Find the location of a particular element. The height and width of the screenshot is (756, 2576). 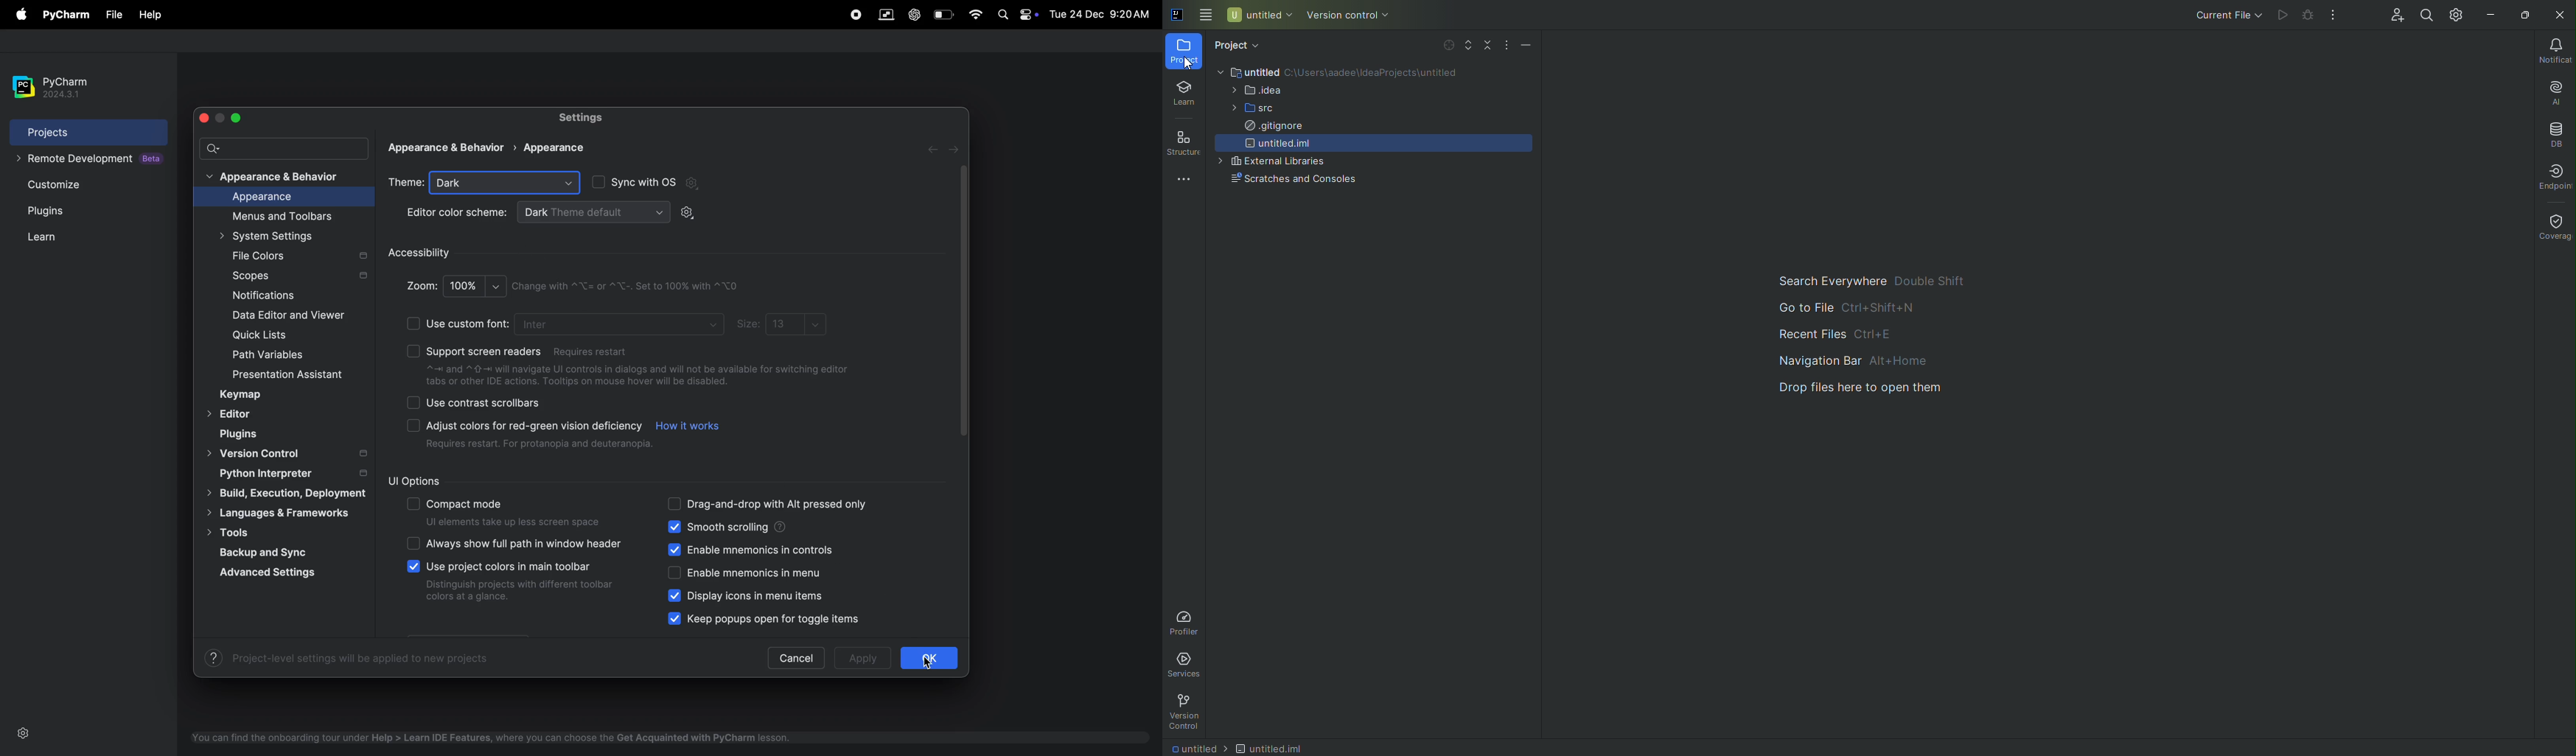

Untitled is located at coordinates (1258, 18).